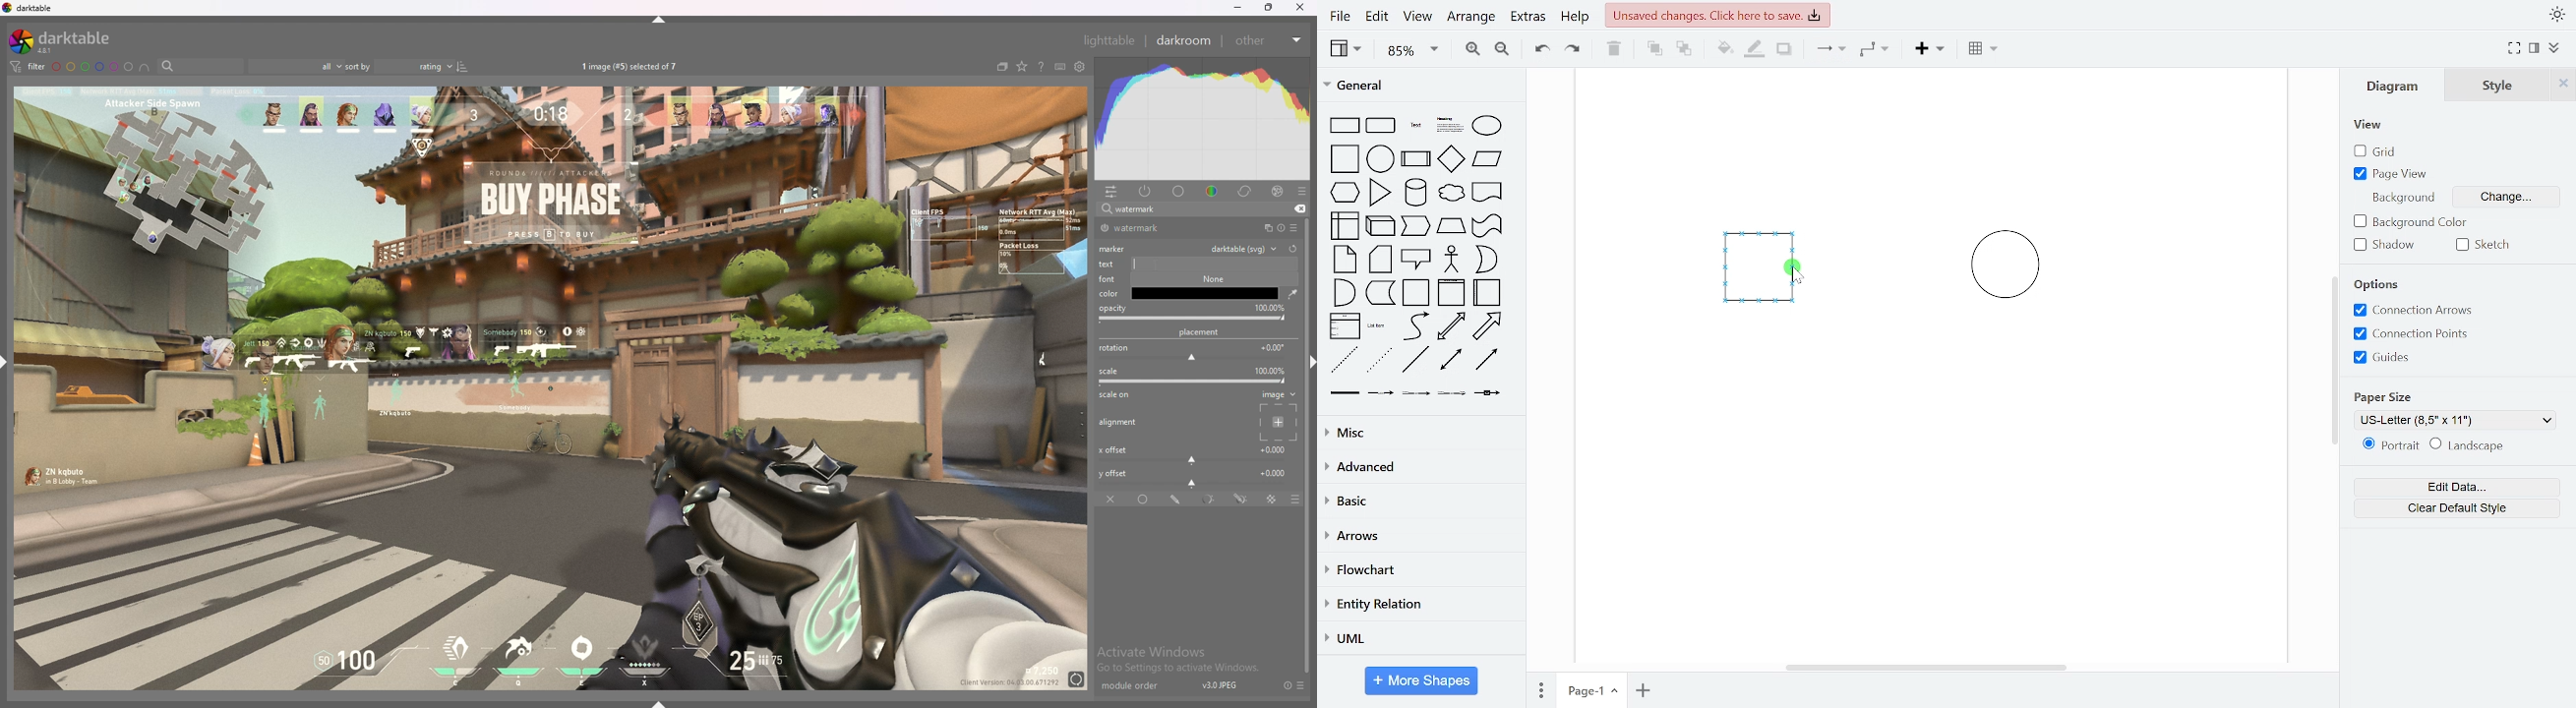  What do you see at coordinates (1413, 49) in the screenshot?
I see `zoom` at bounding box center [1413, 49].